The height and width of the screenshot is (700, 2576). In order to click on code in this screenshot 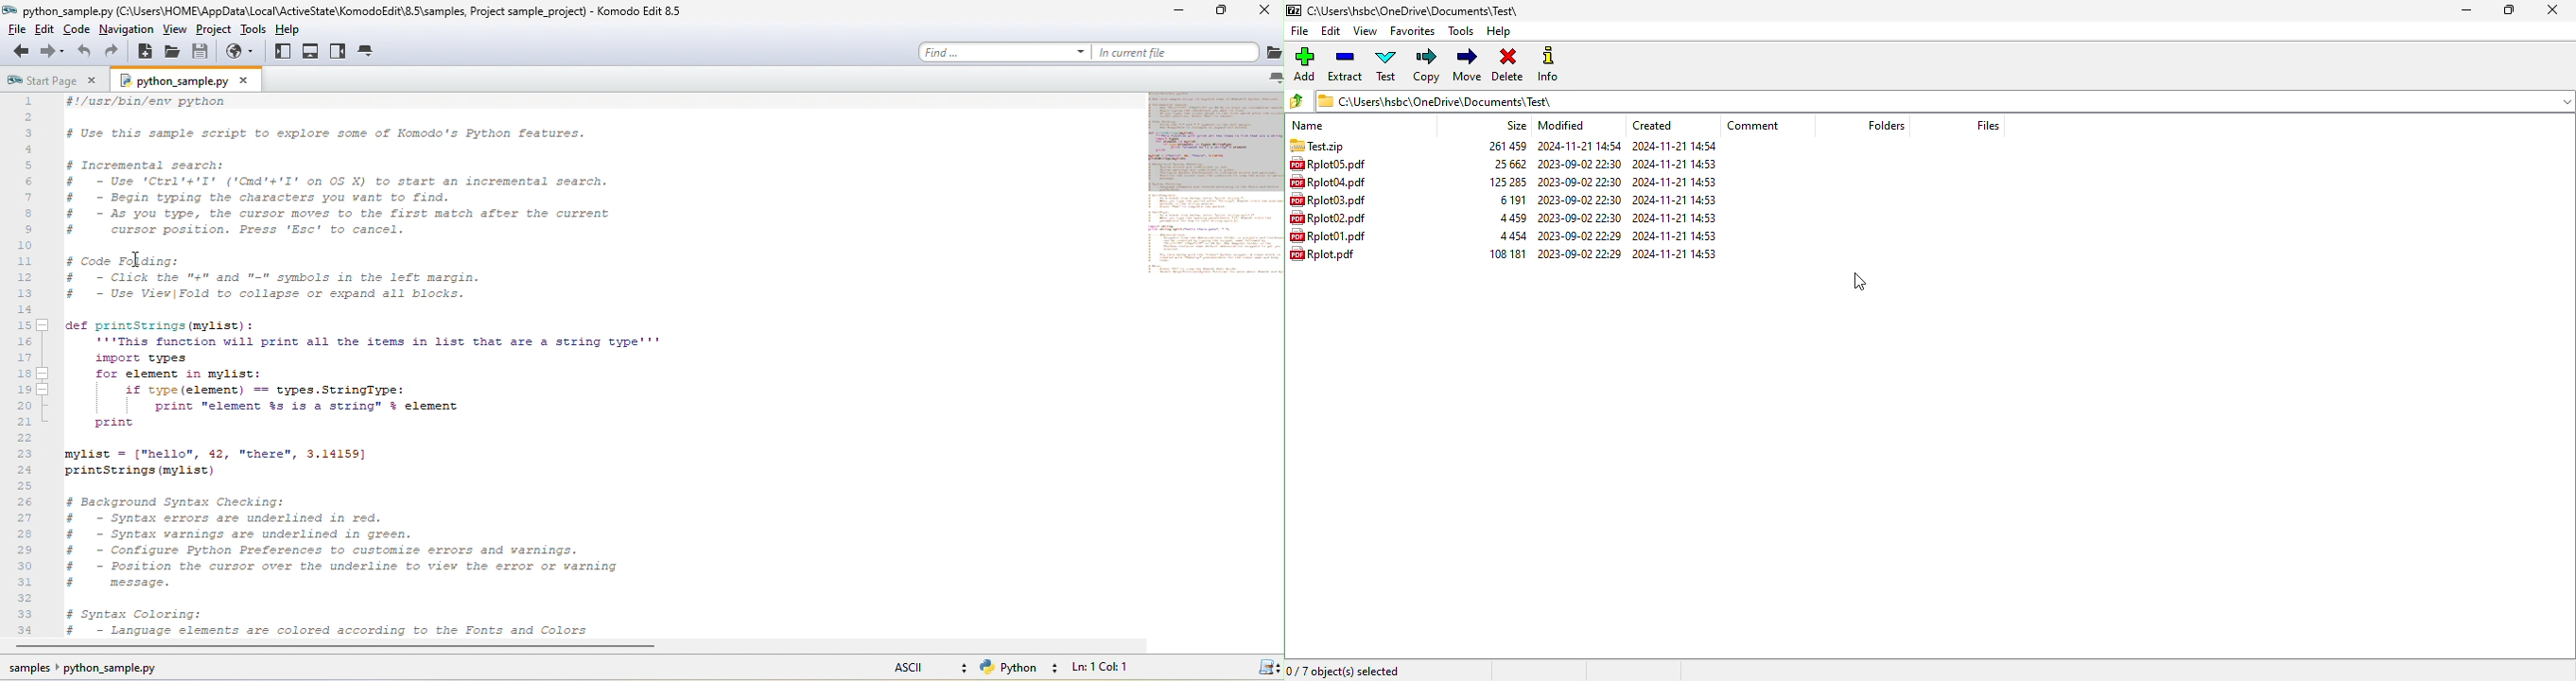, I will do `click(75, 32)`.